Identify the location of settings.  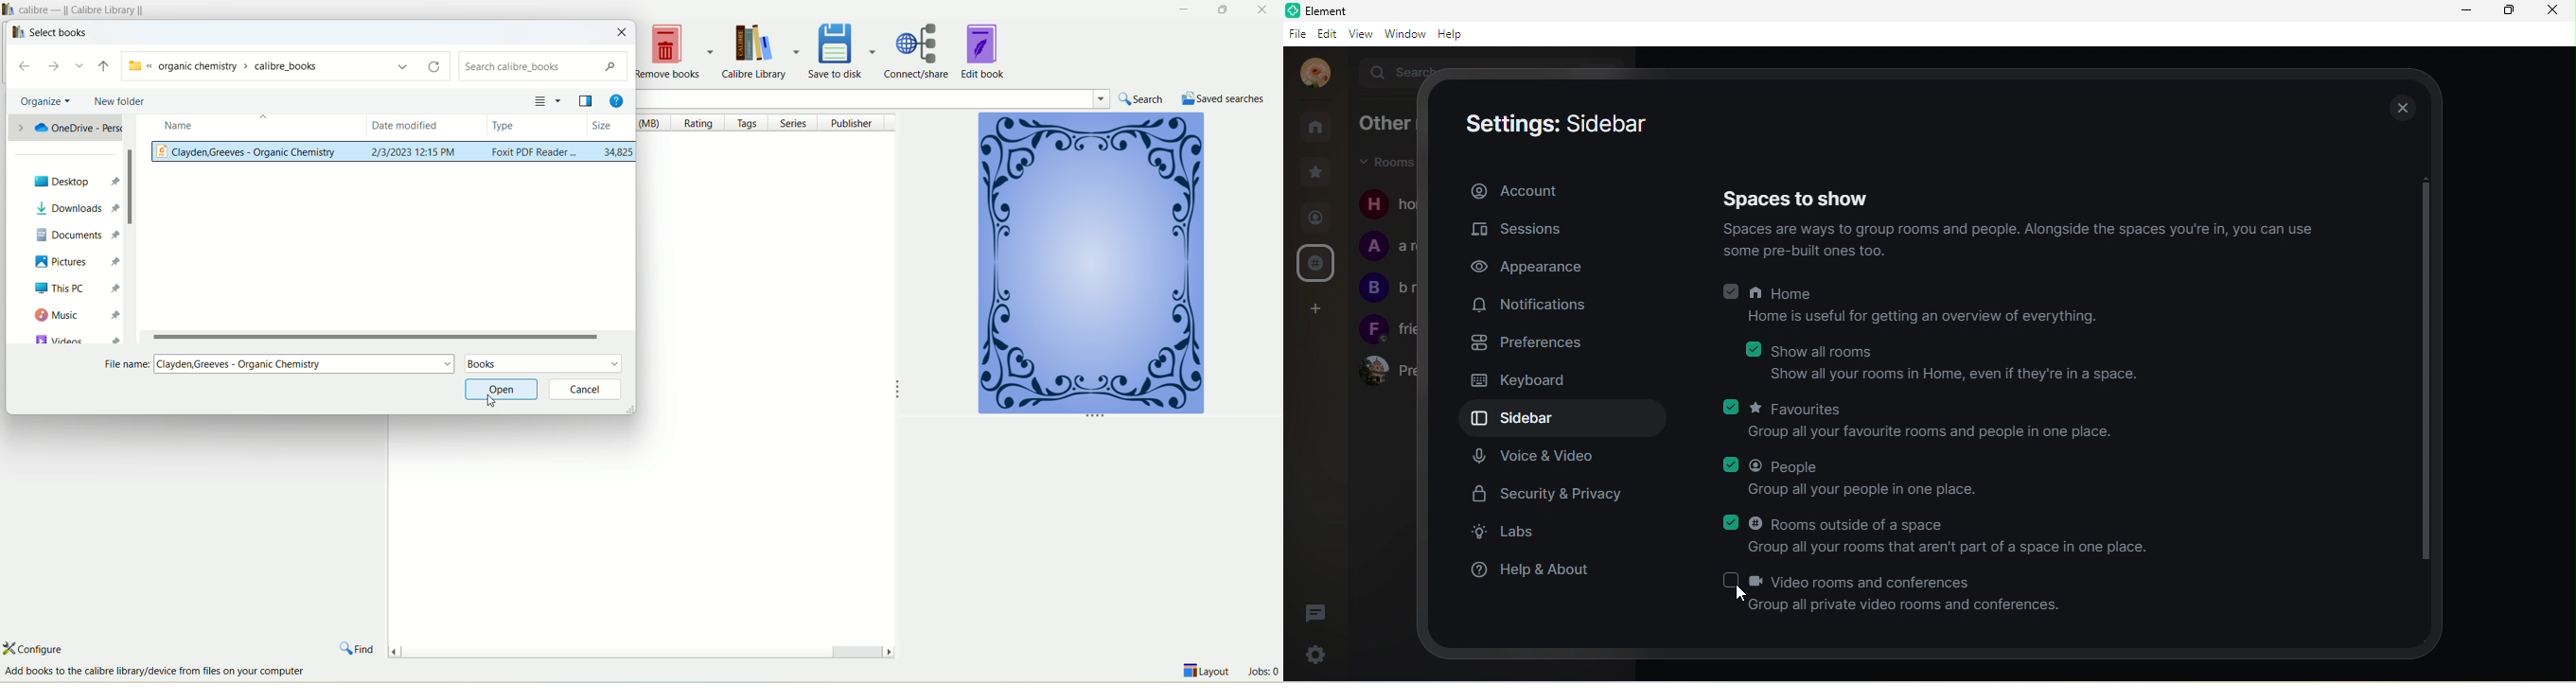
(1319, 651).